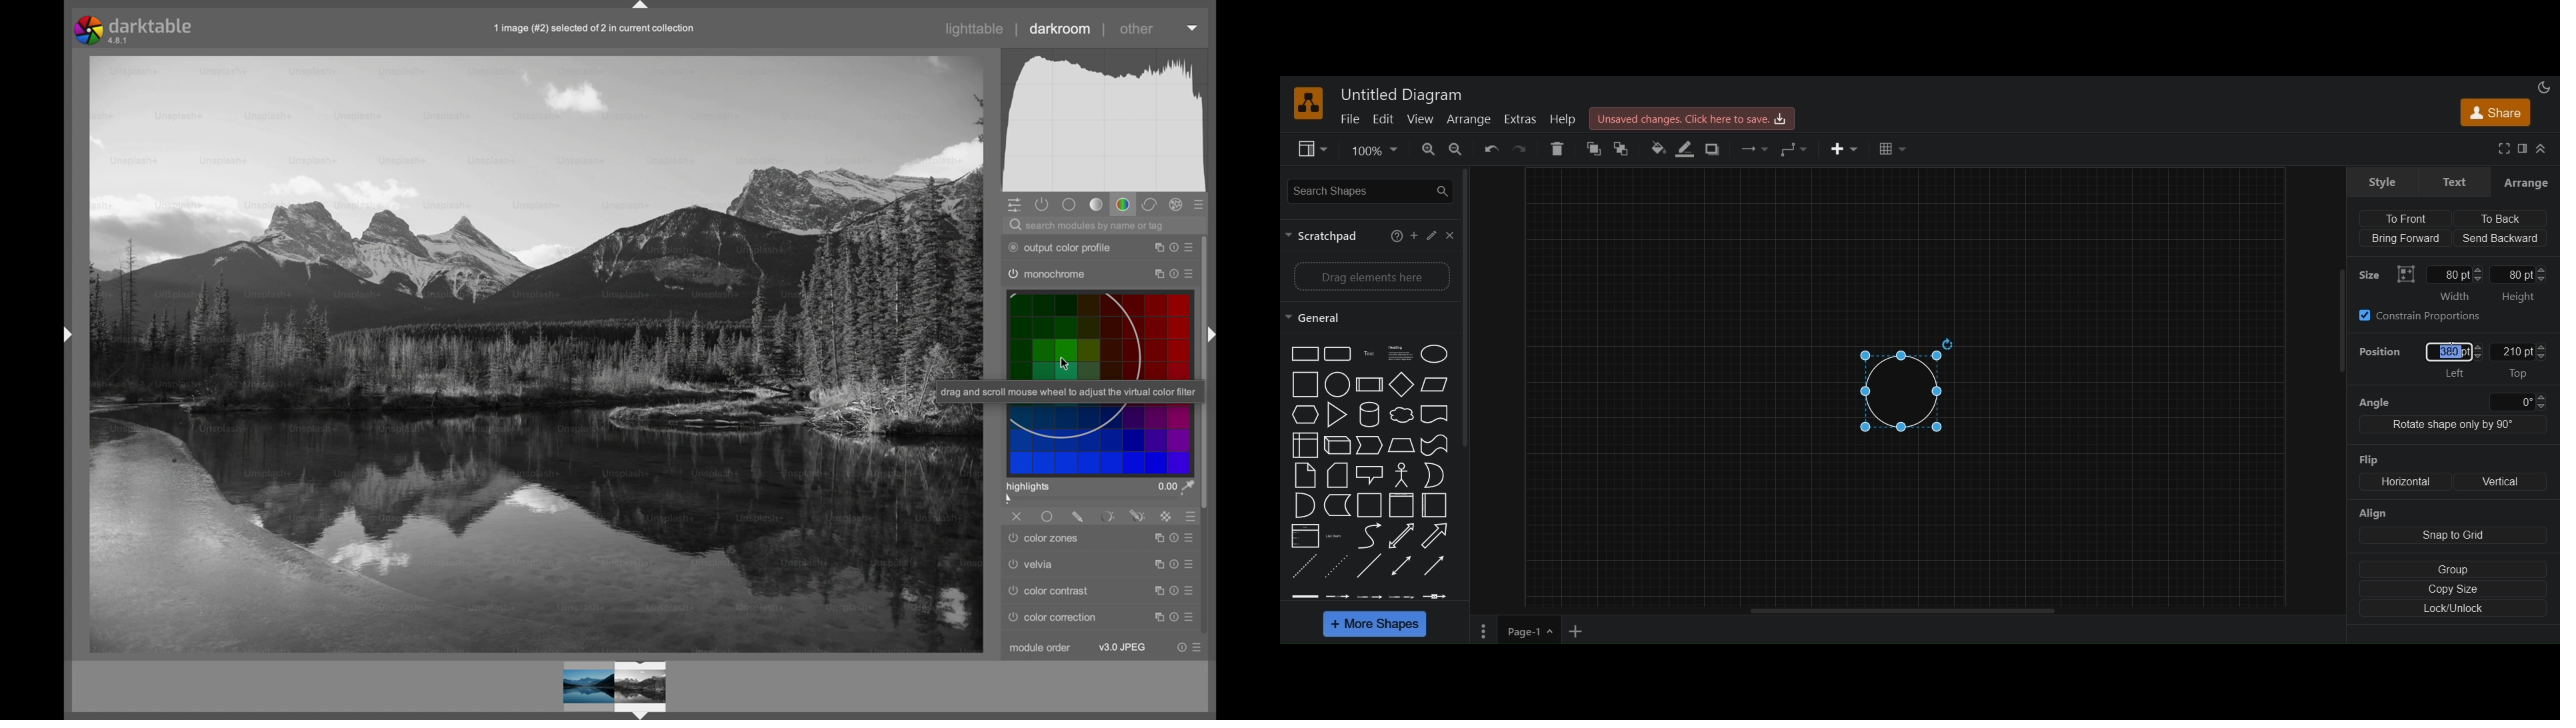  What do you see at coordinates (1350, 119) in the screenshot?
I see `file` at bounding box center [1350, 119].